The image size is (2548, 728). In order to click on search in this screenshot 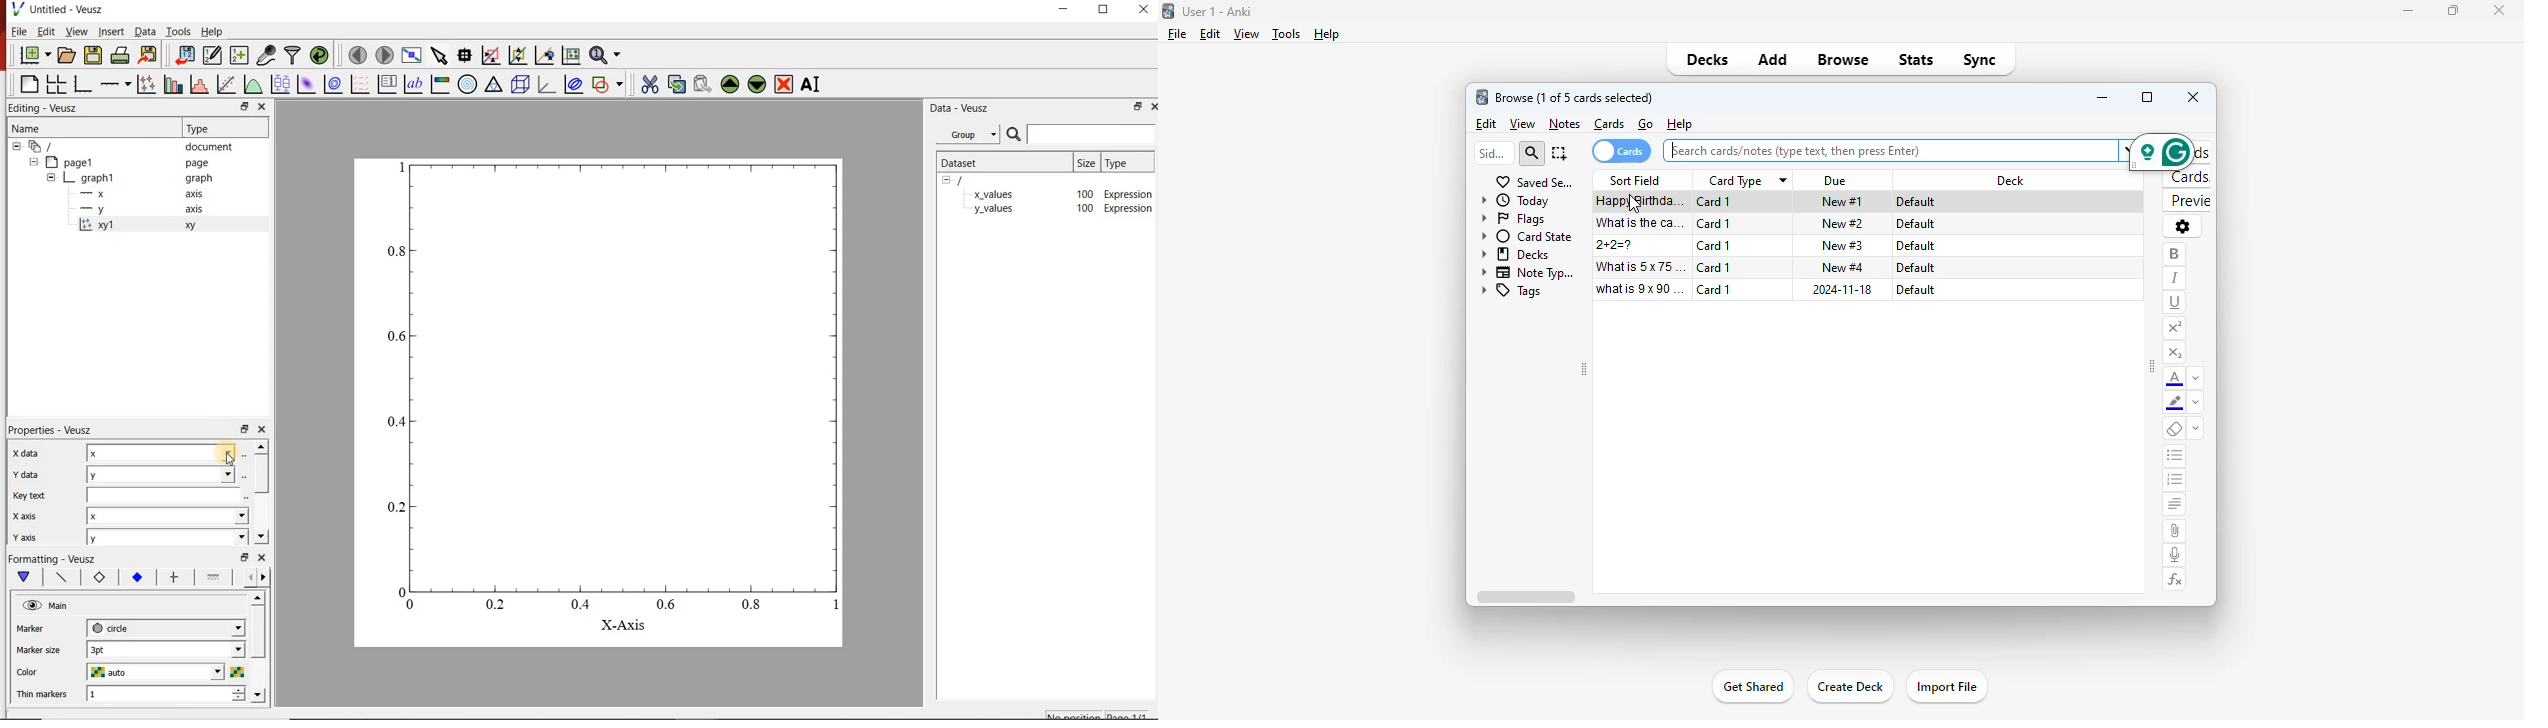, I will do `click(1531, 154)`.